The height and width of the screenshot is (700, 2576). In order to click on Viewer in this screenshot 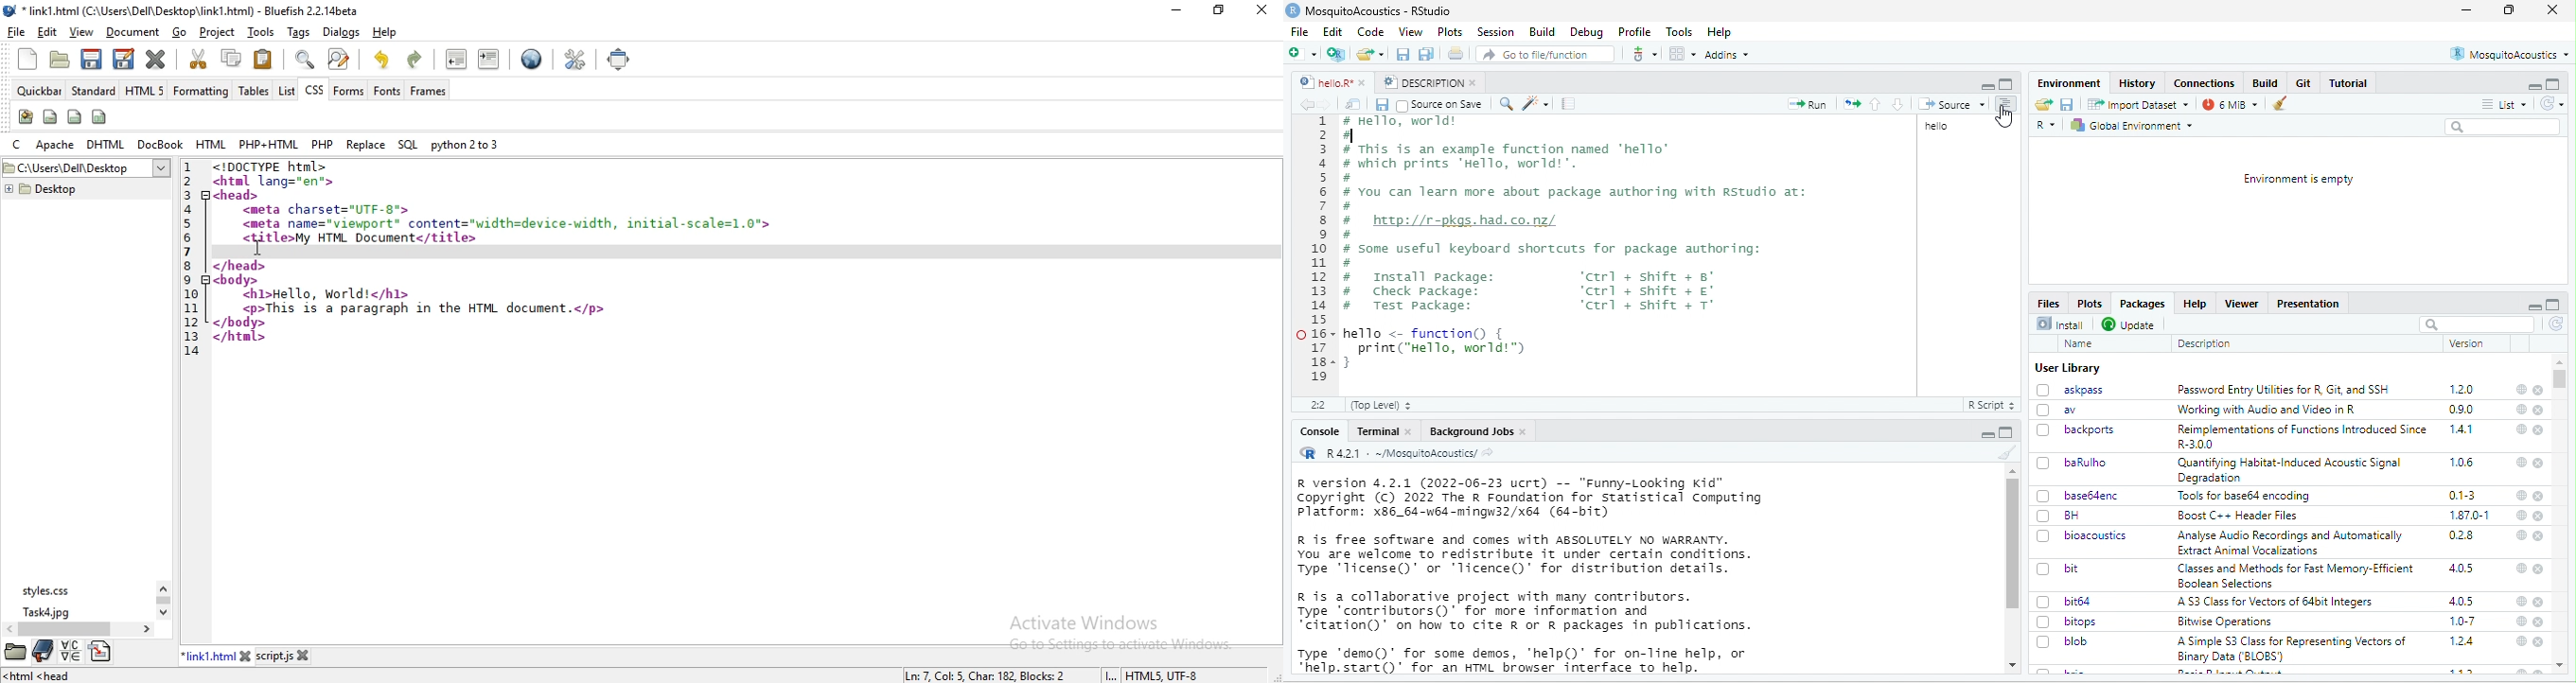, I will do `click(2244, 304)`.